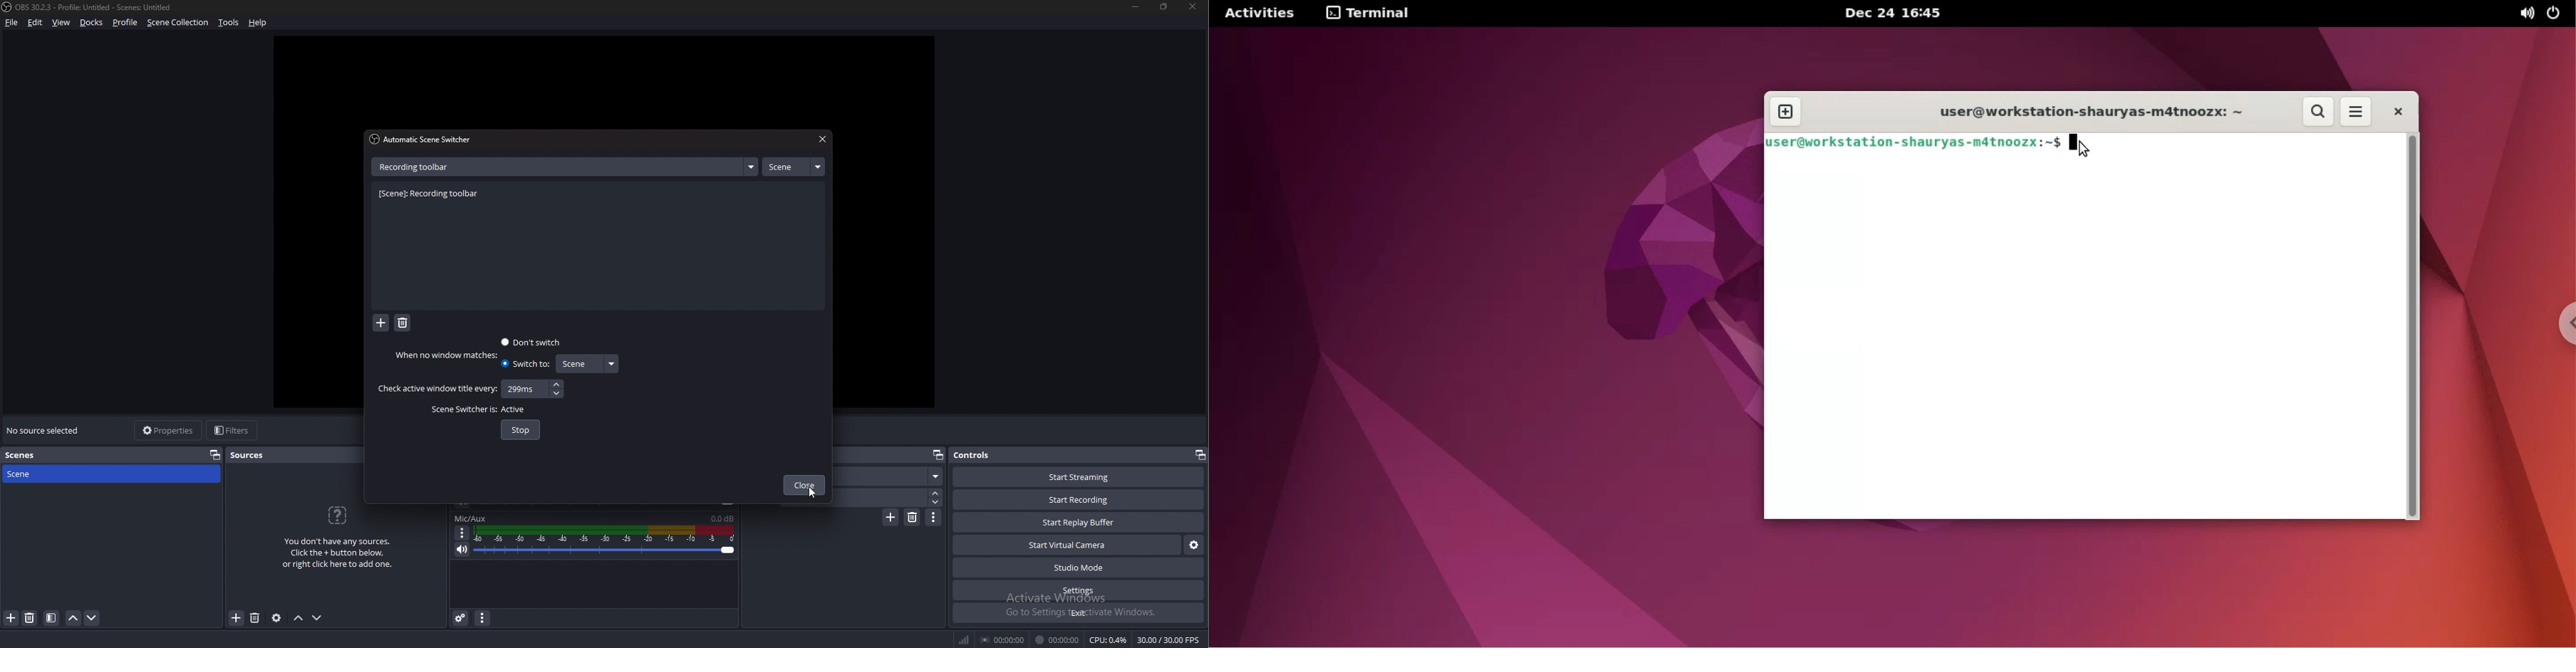 Image resolution: width=2576 pixels, height=672 pixels. I want to click on recording toolbar, so click(432, 194).